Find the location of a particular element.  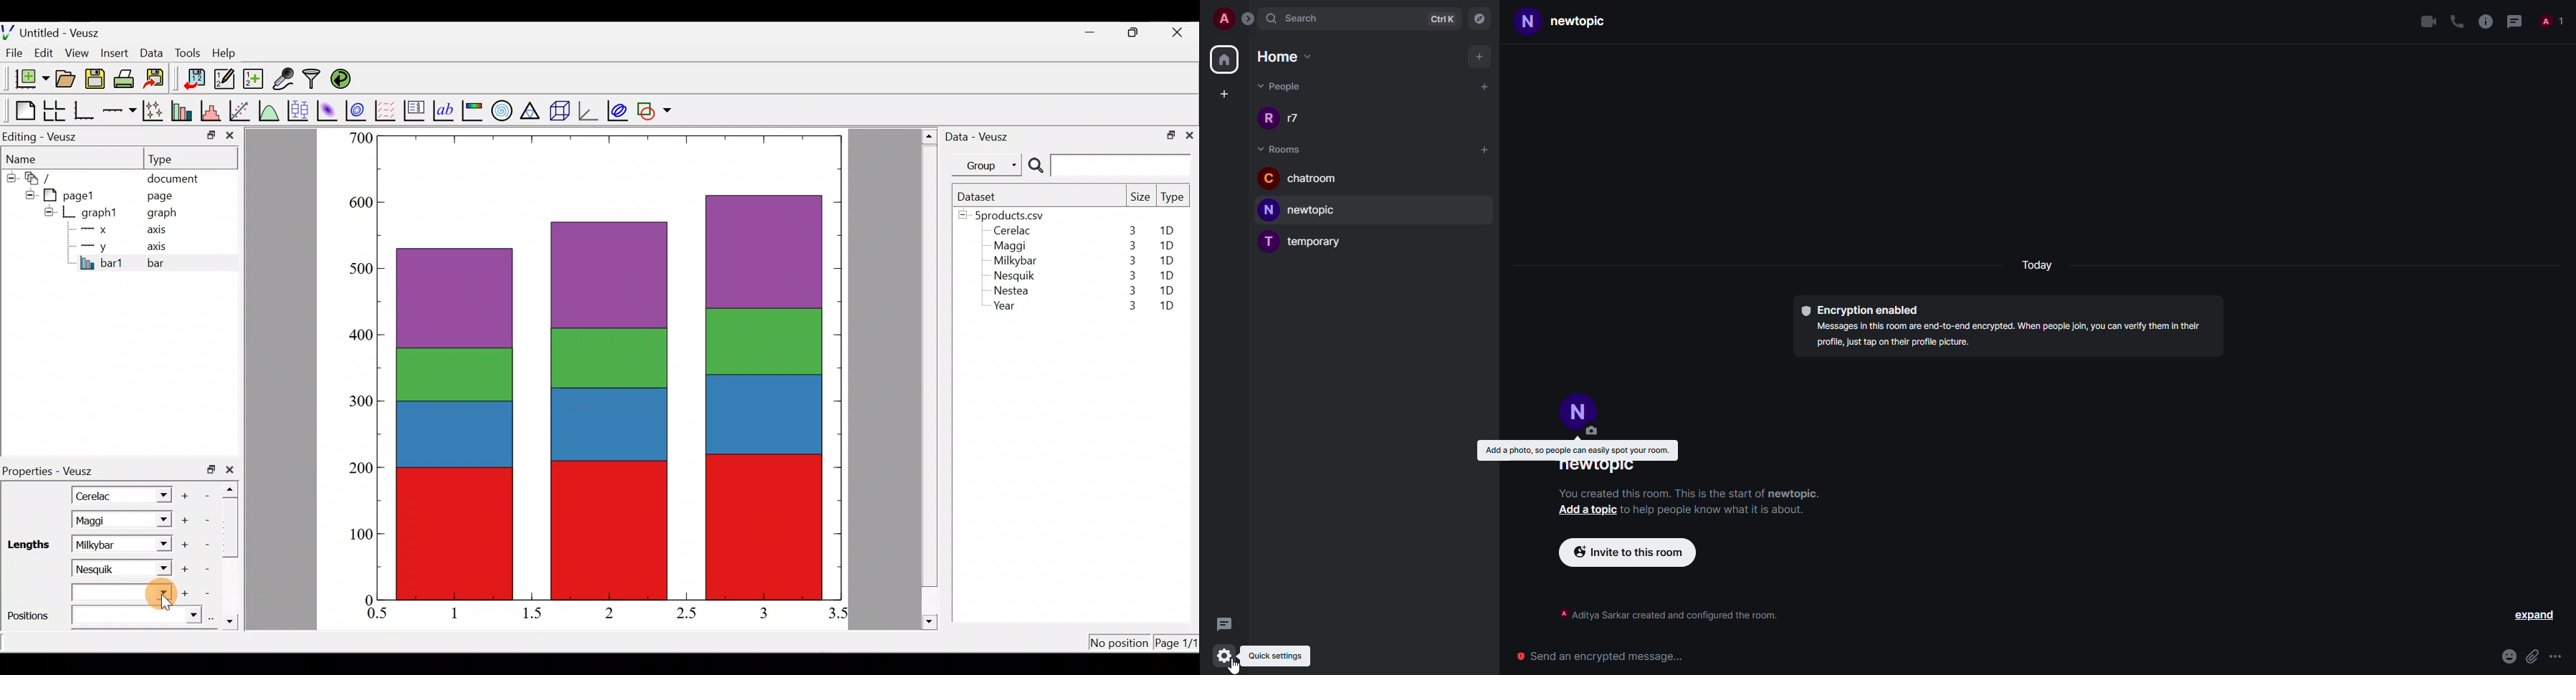

Type is located at coordinates (172, 158).